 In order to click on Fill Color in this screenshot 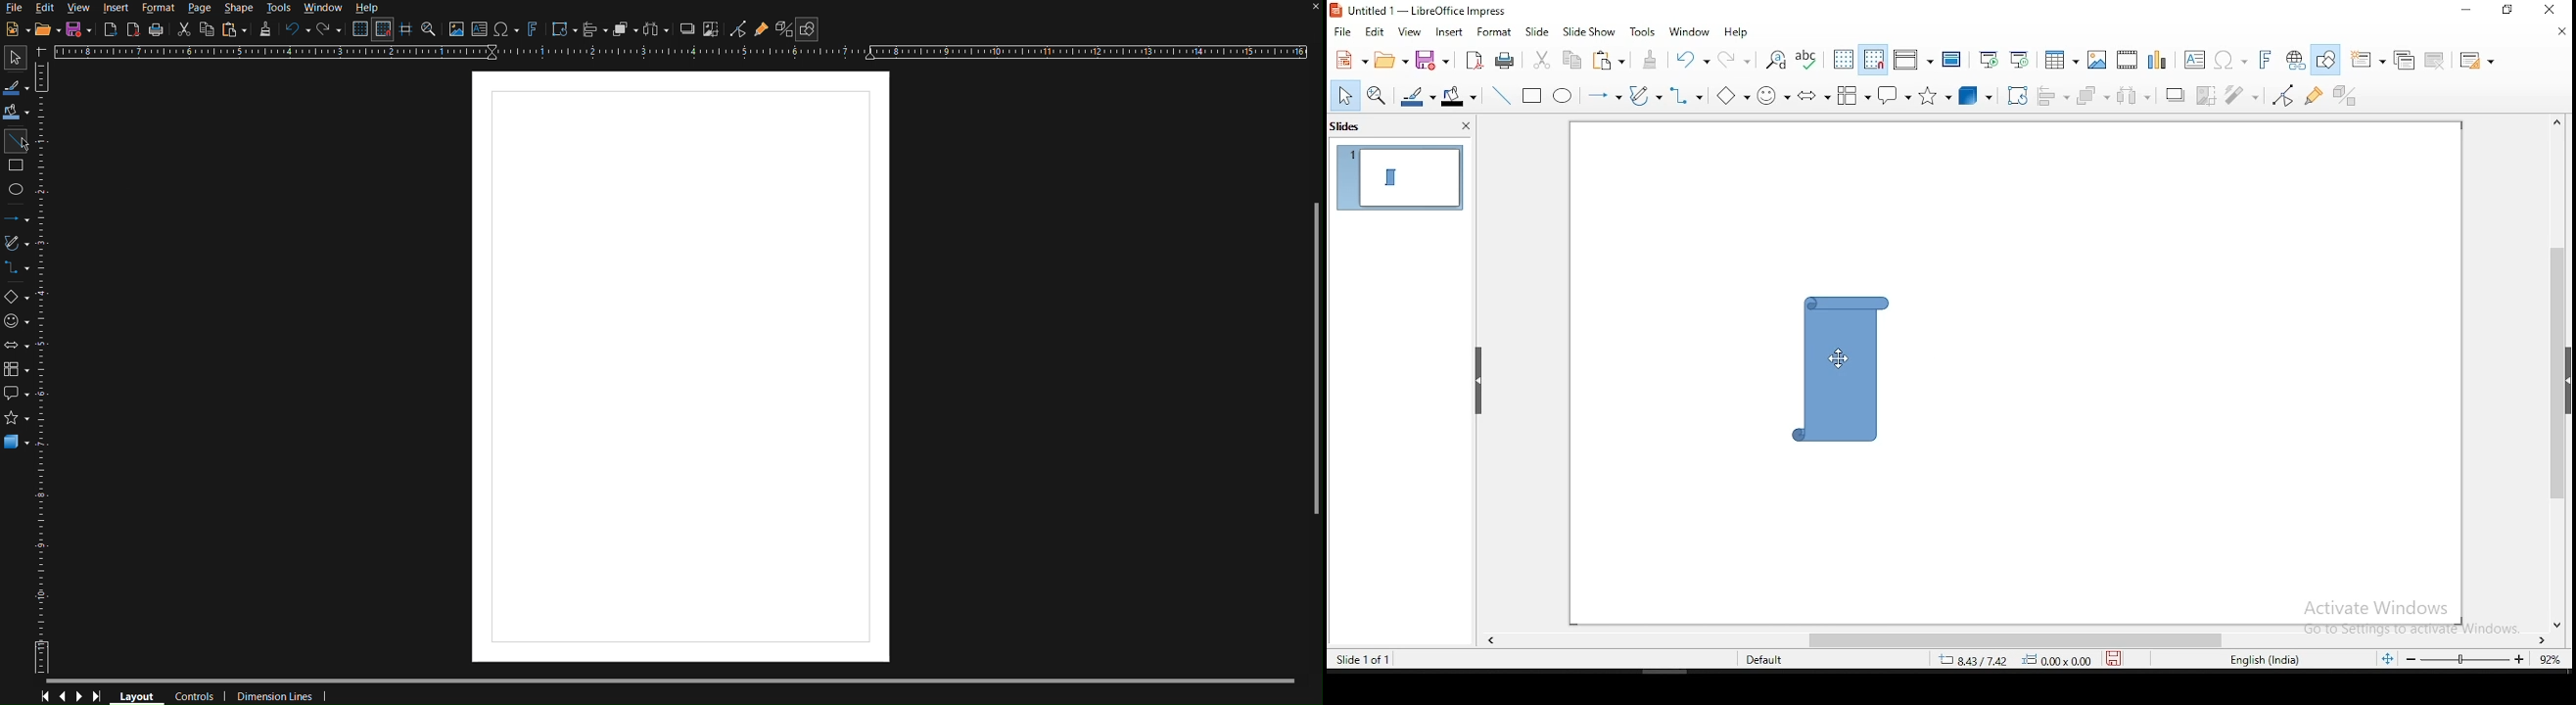, I will do `click(17, 112)`.